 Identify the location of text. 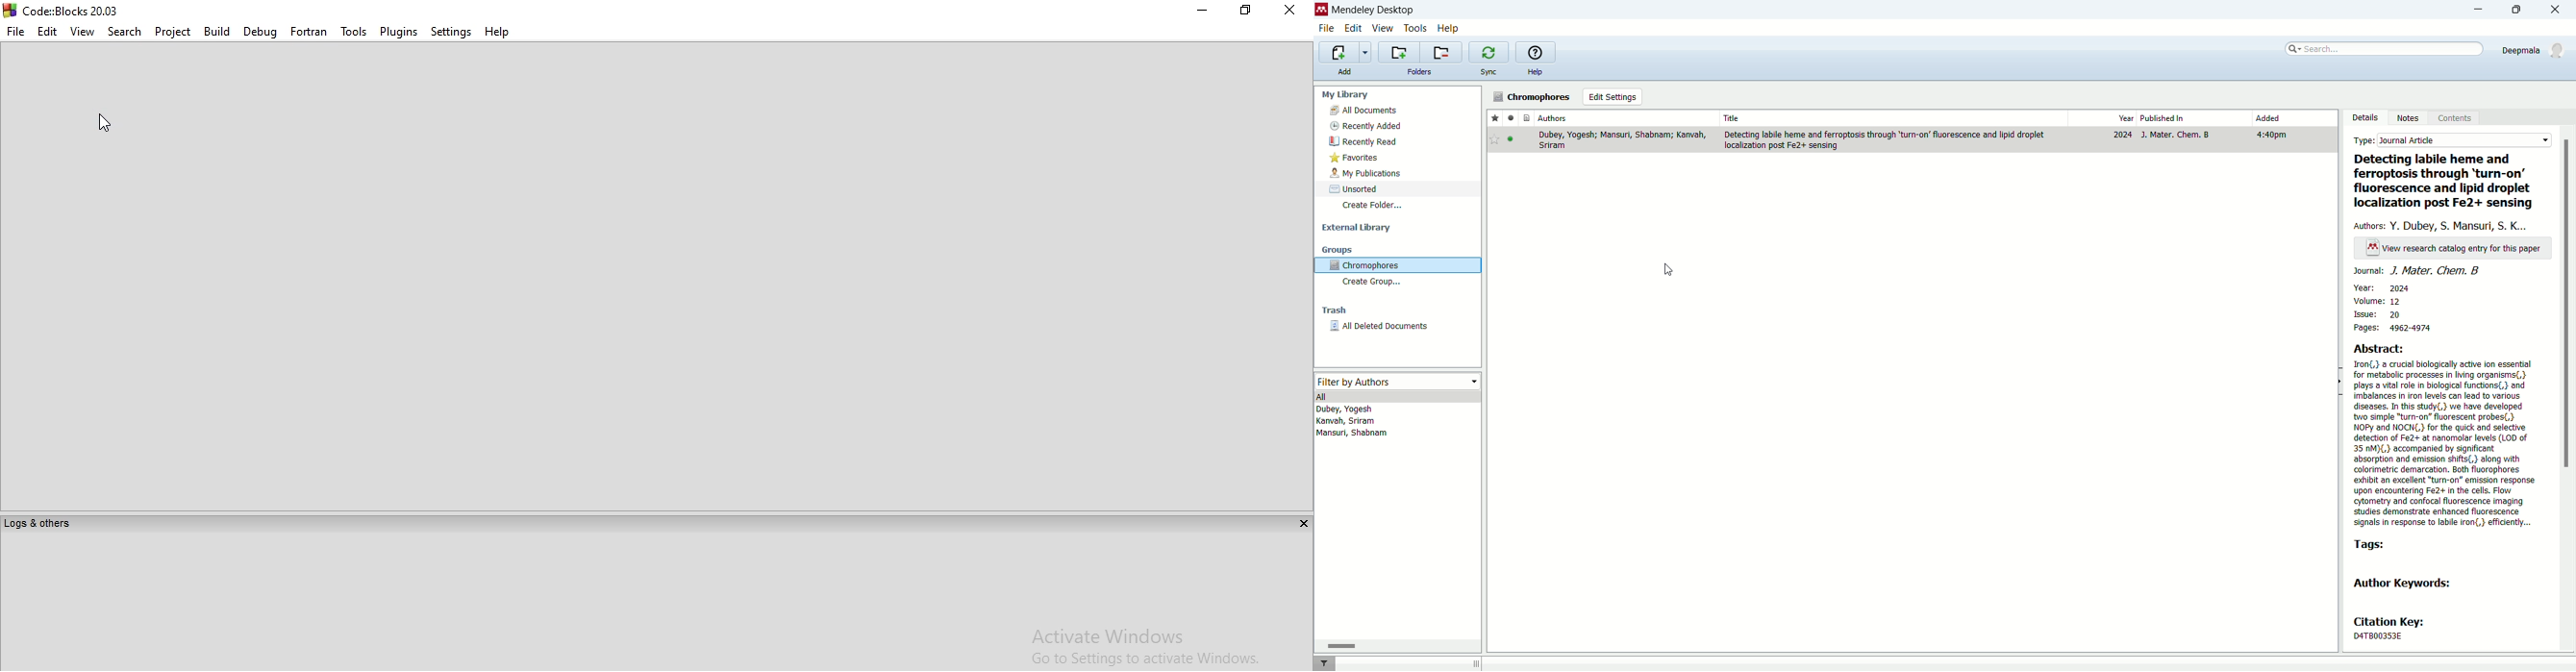
(2455, 249).